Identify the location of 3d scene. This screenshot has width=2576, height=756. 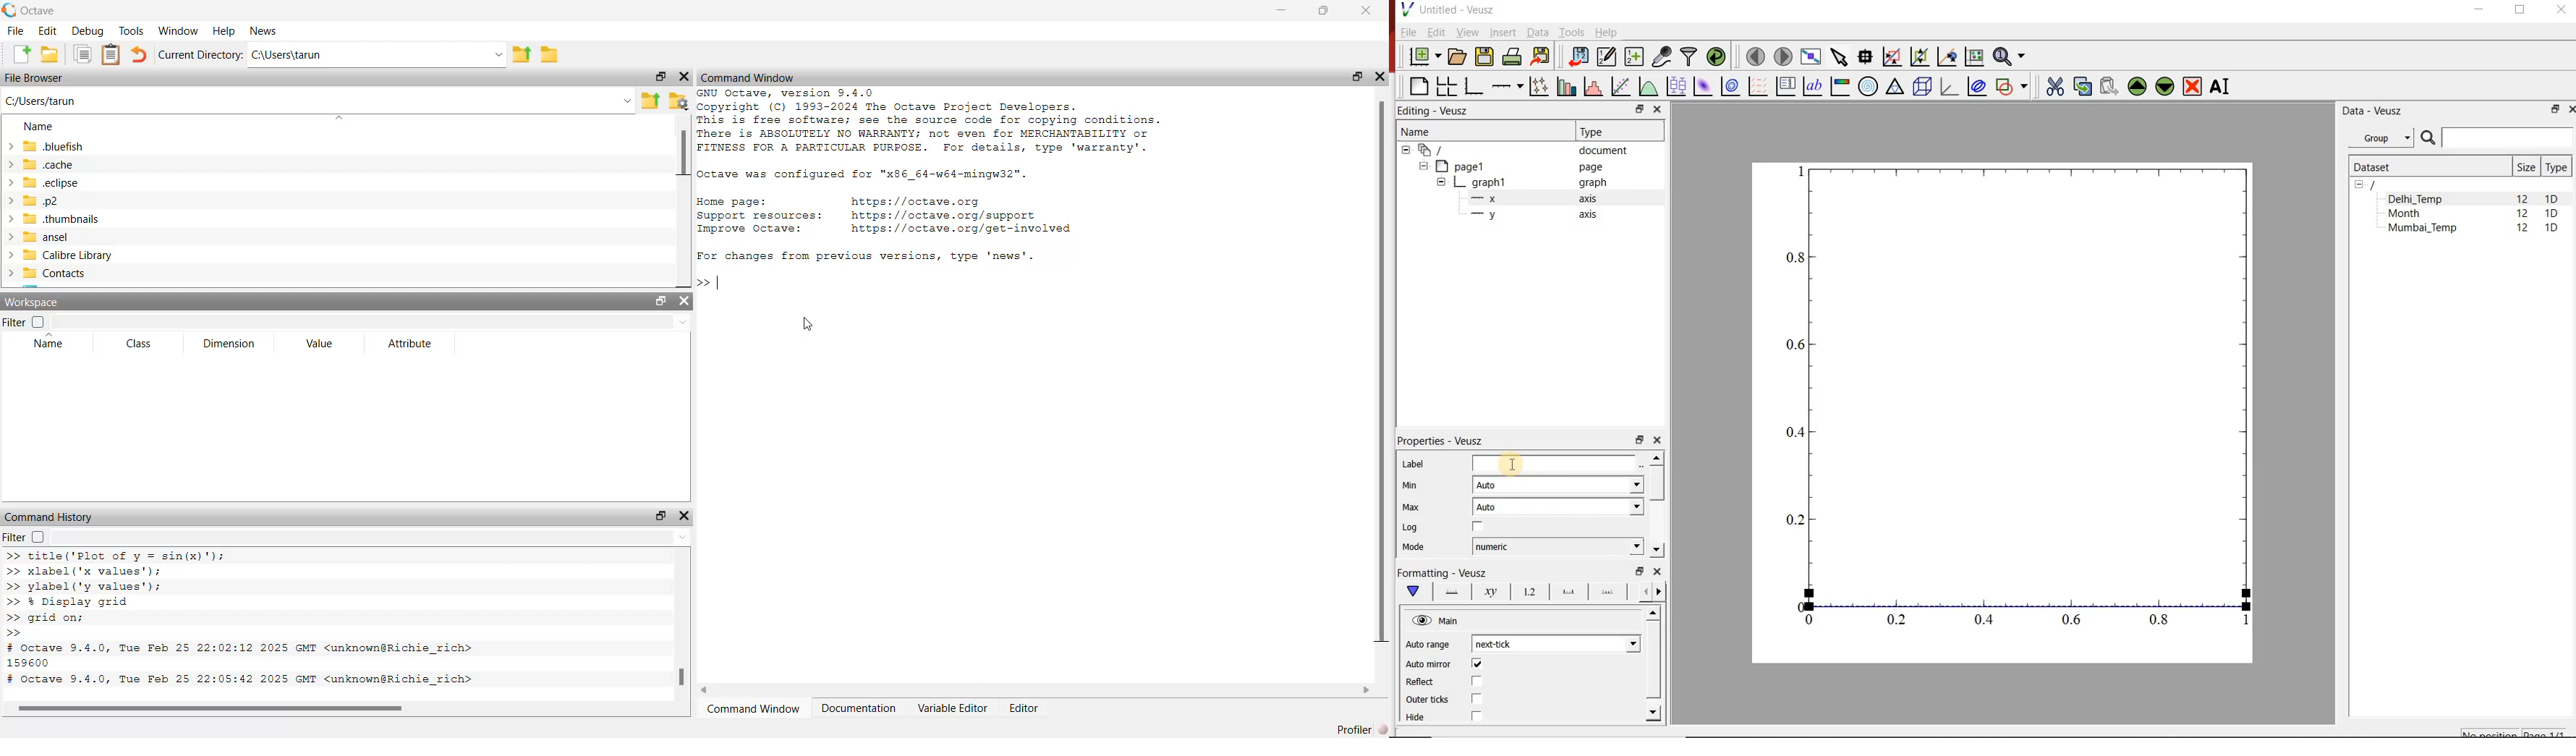
(1921, 87).